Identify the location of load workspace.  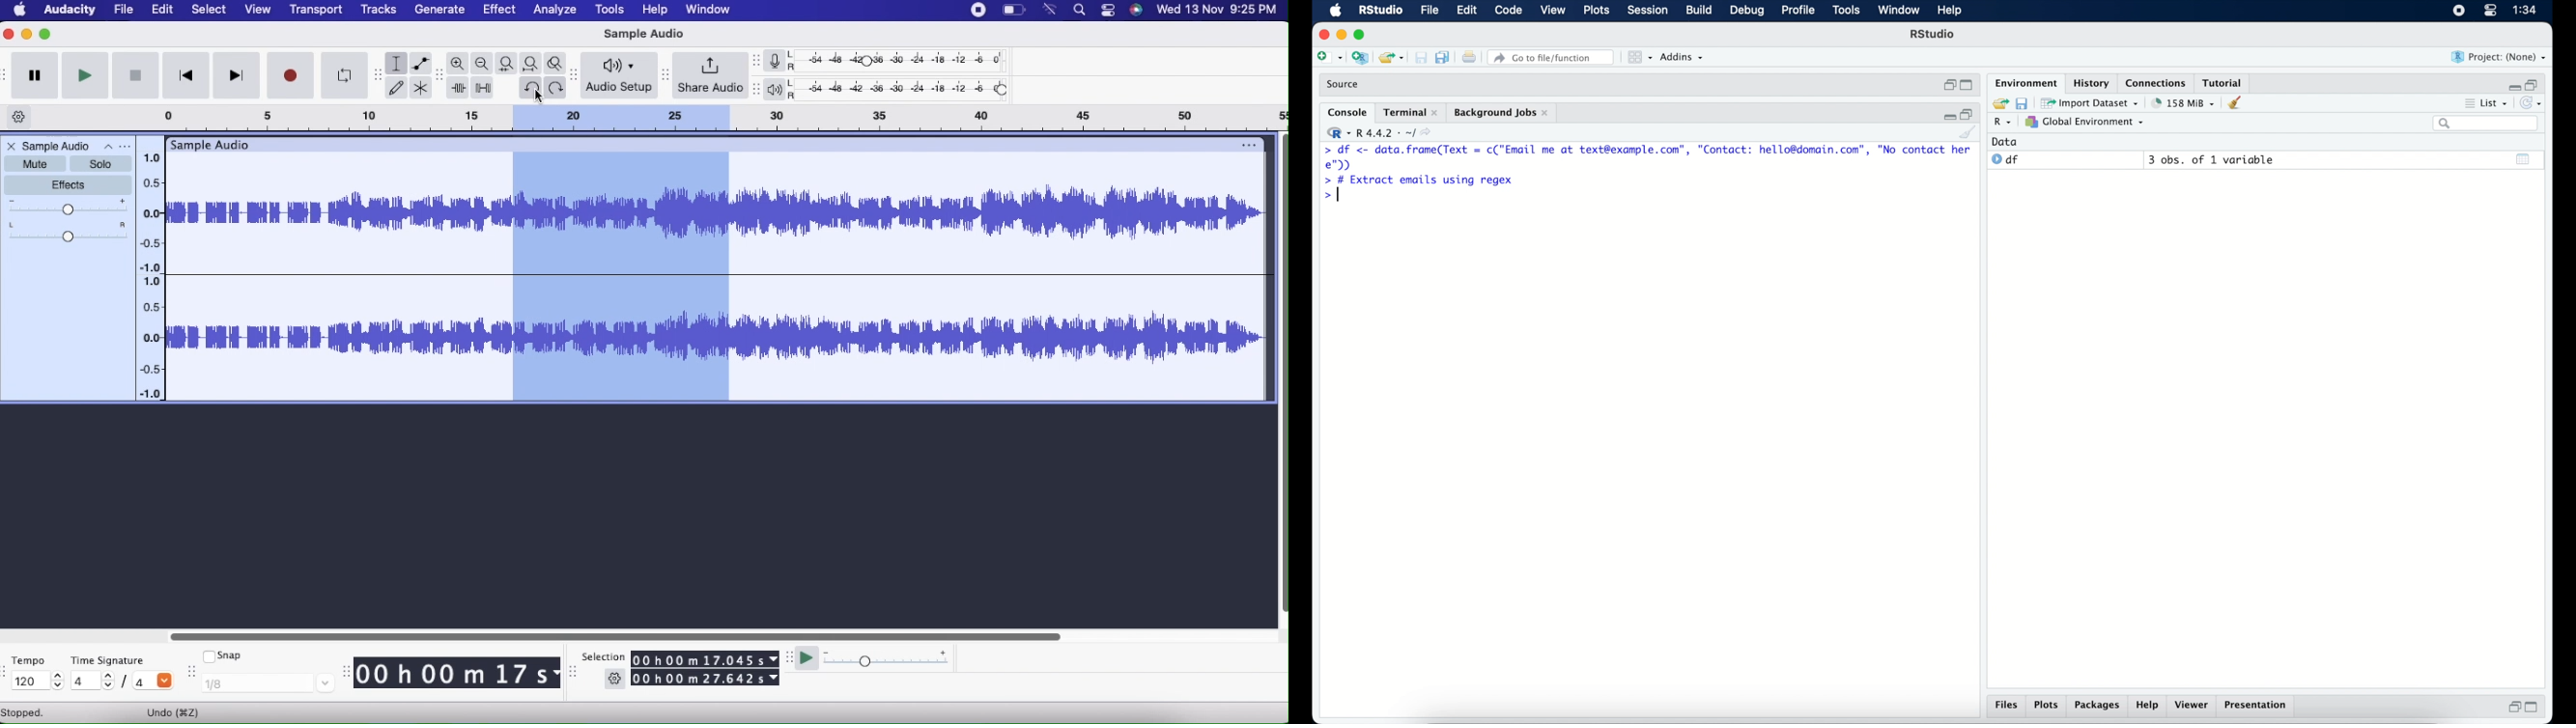
(2000, 102).